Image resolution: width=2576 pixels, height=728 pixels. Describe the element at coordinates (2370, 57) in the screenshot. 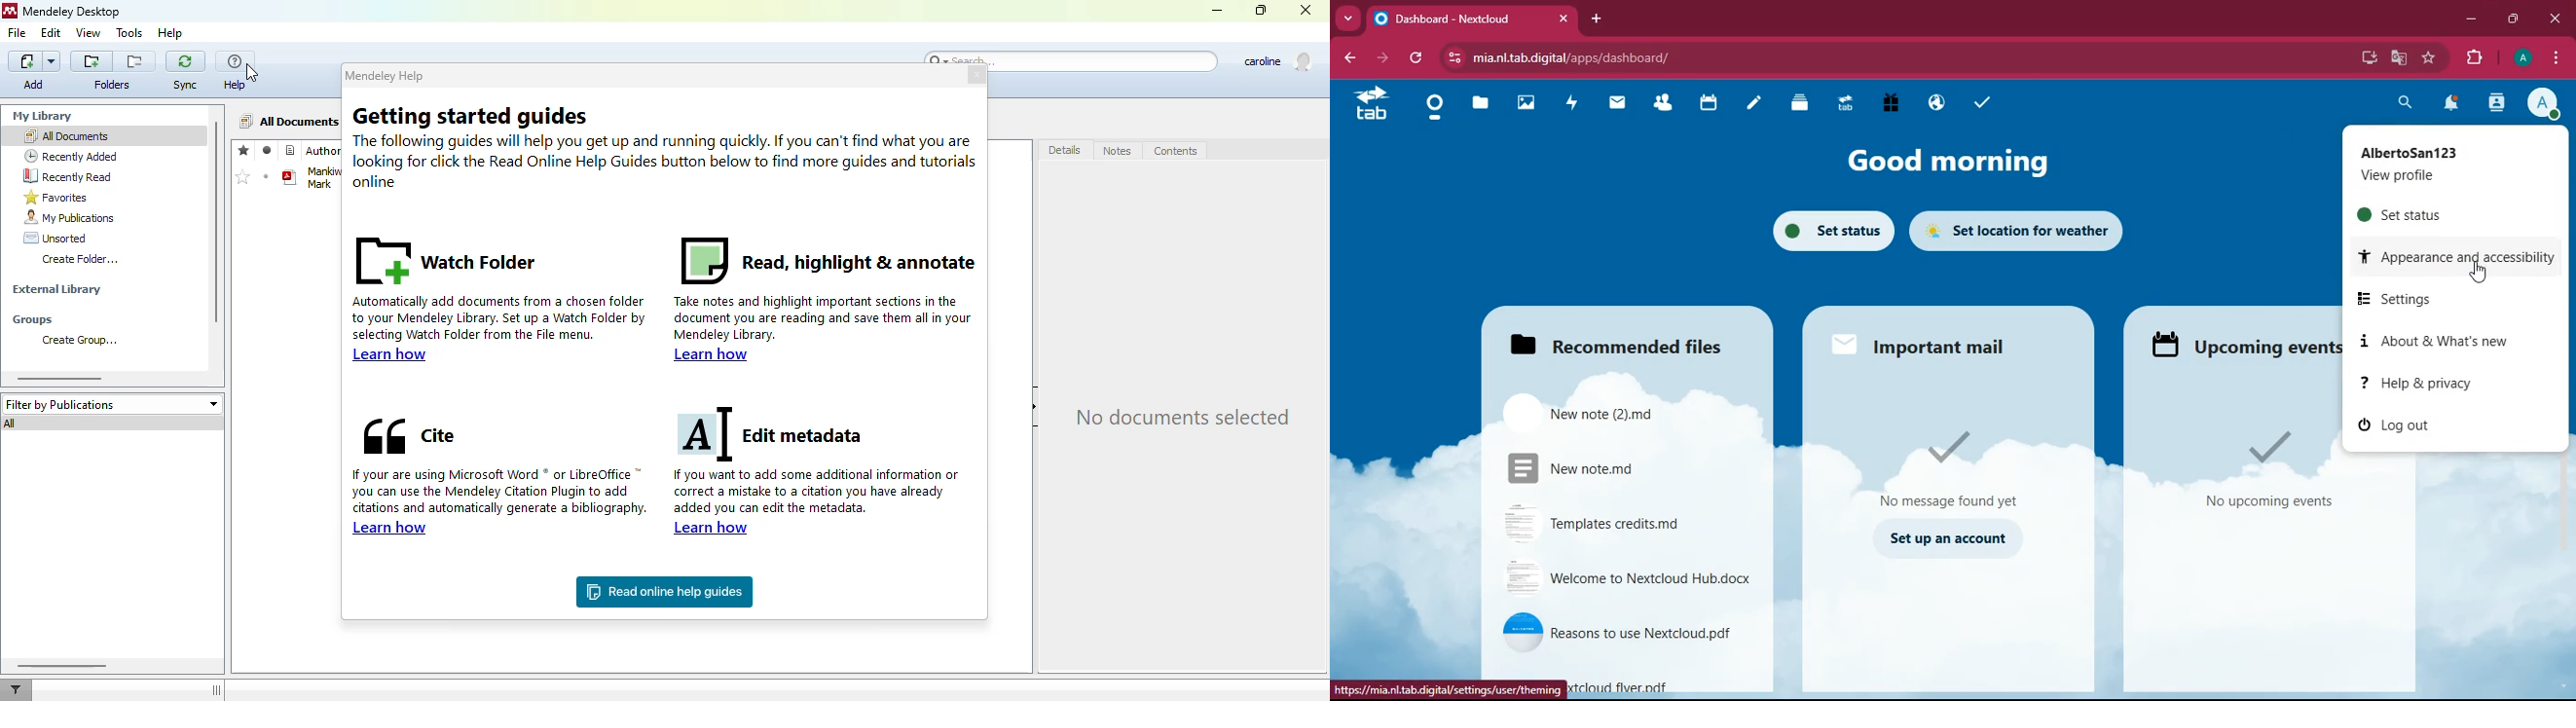

I see `desktop` at that location.